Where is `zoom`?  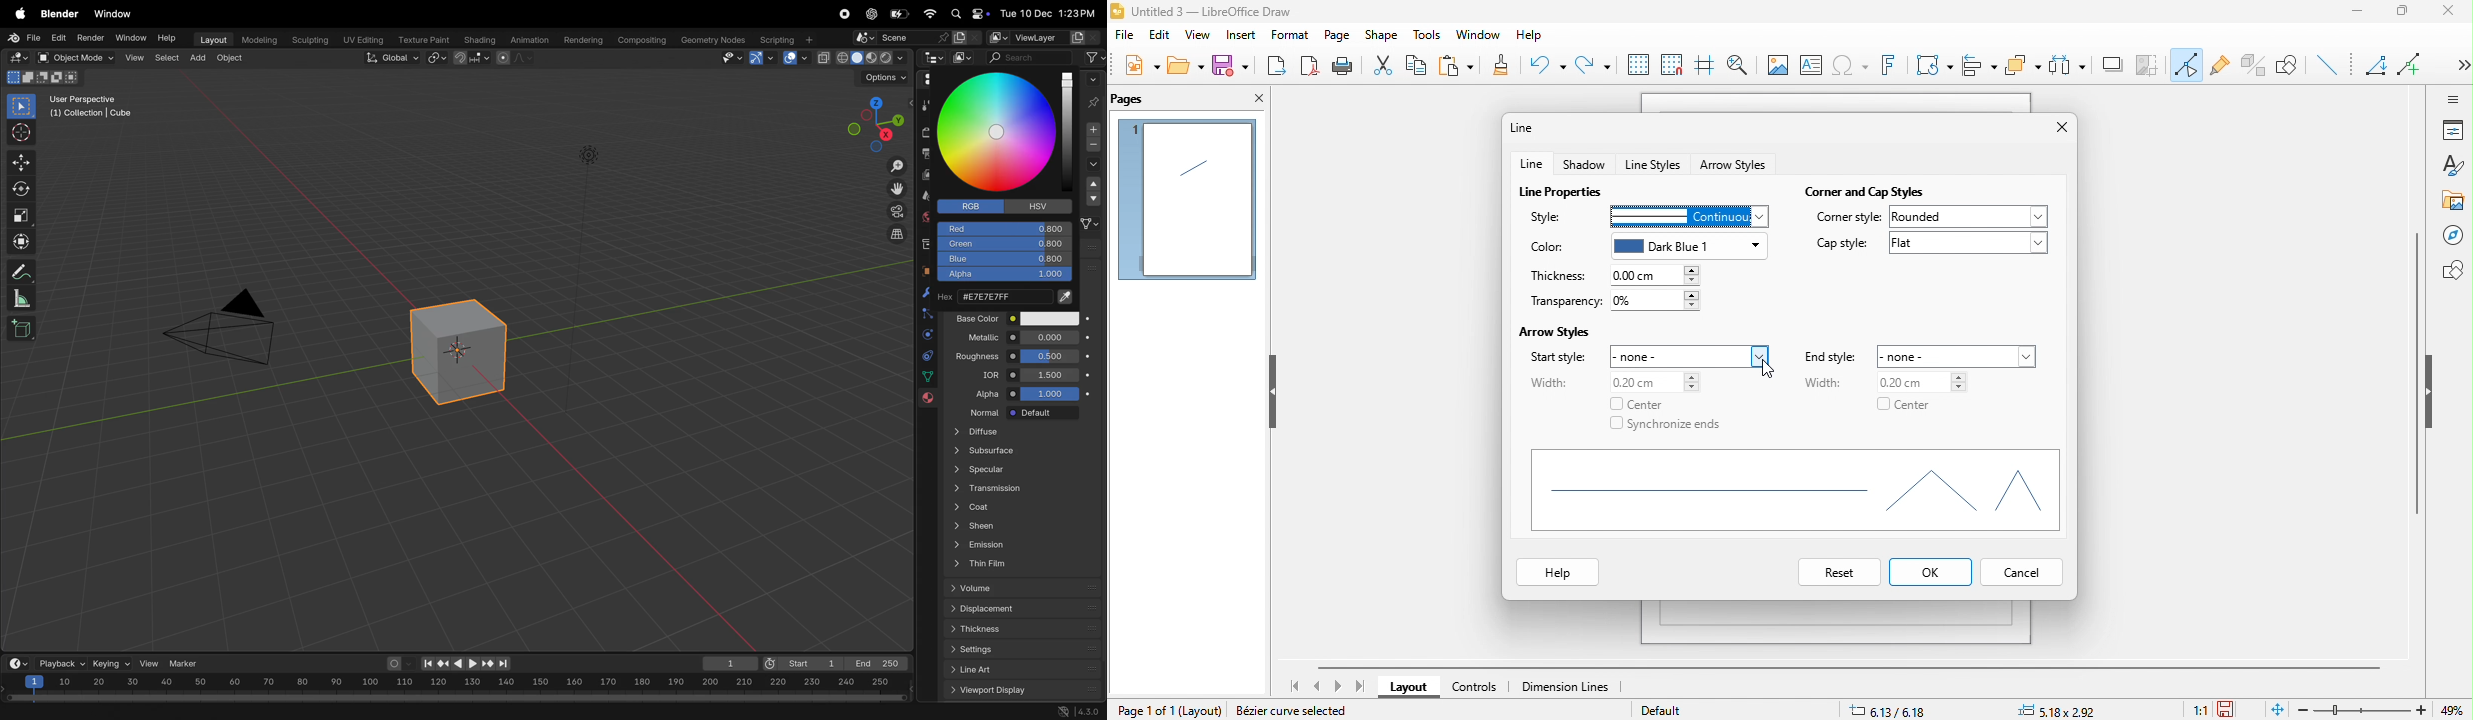 zoom is located at coordinates (2385, 710).